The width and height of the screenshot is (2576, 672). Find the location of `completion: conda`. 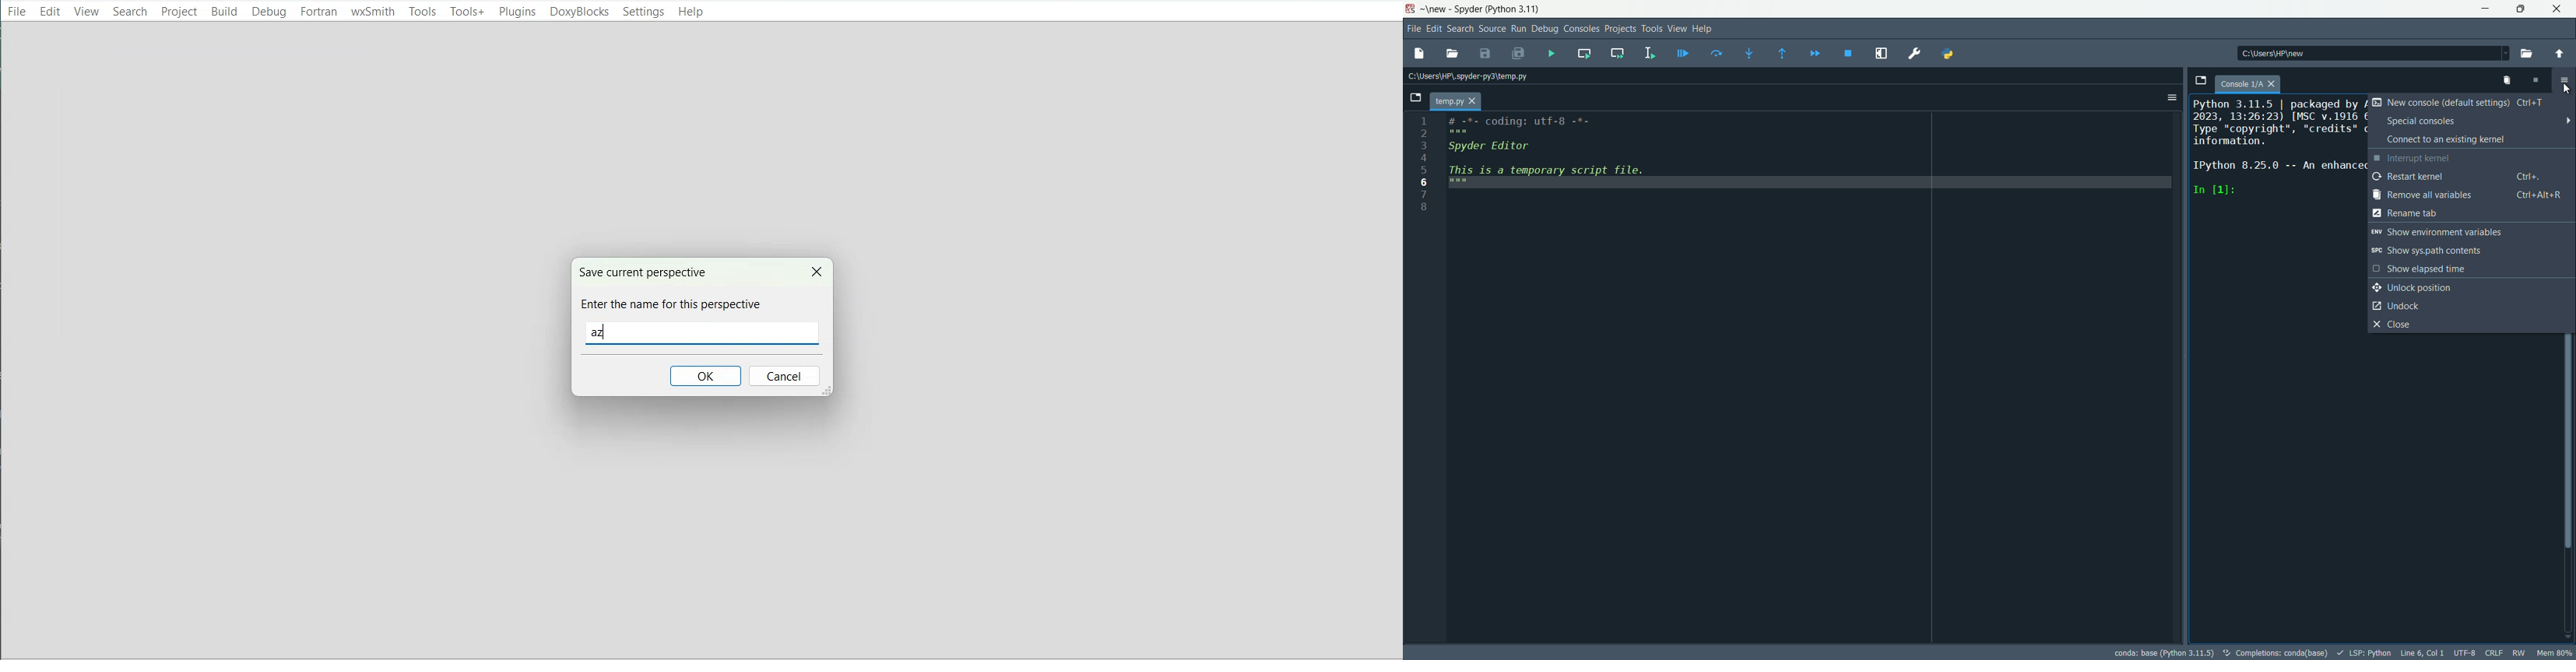

completion: conda is located at coordinates (2273, 653).